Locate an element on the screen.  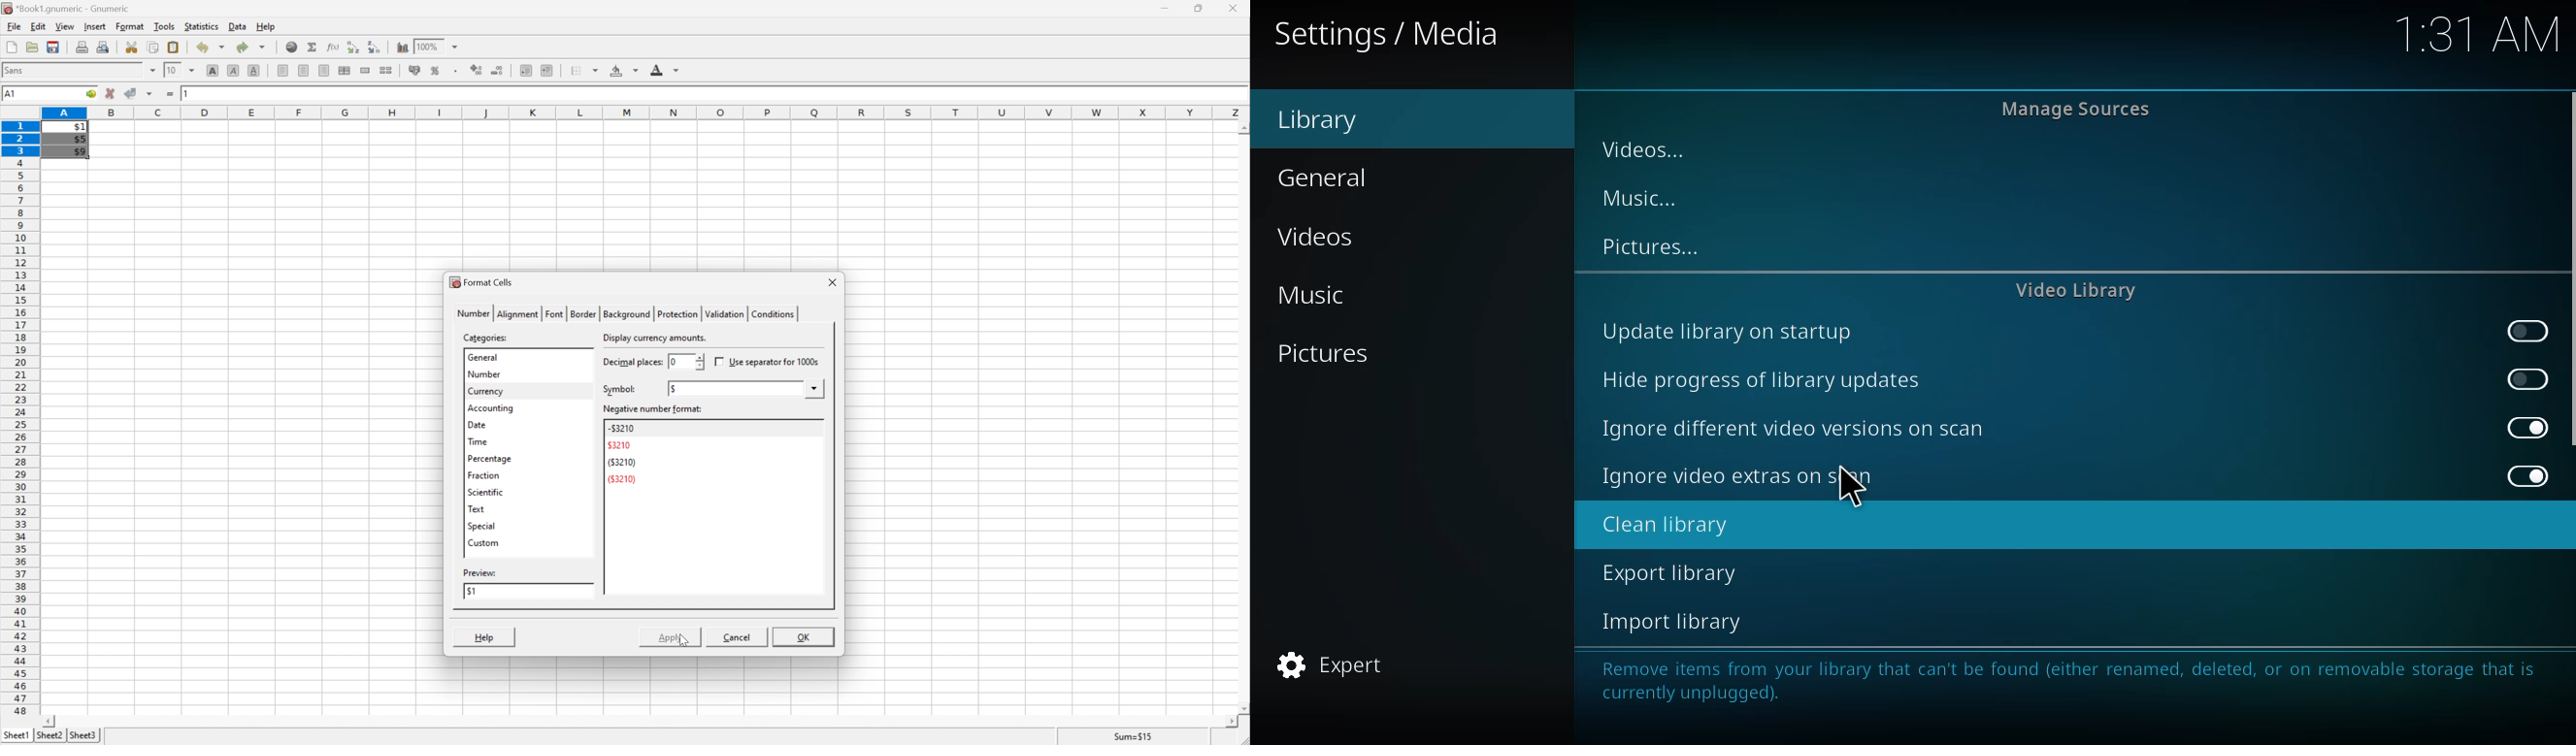
time is located at coordinates (477, 441).